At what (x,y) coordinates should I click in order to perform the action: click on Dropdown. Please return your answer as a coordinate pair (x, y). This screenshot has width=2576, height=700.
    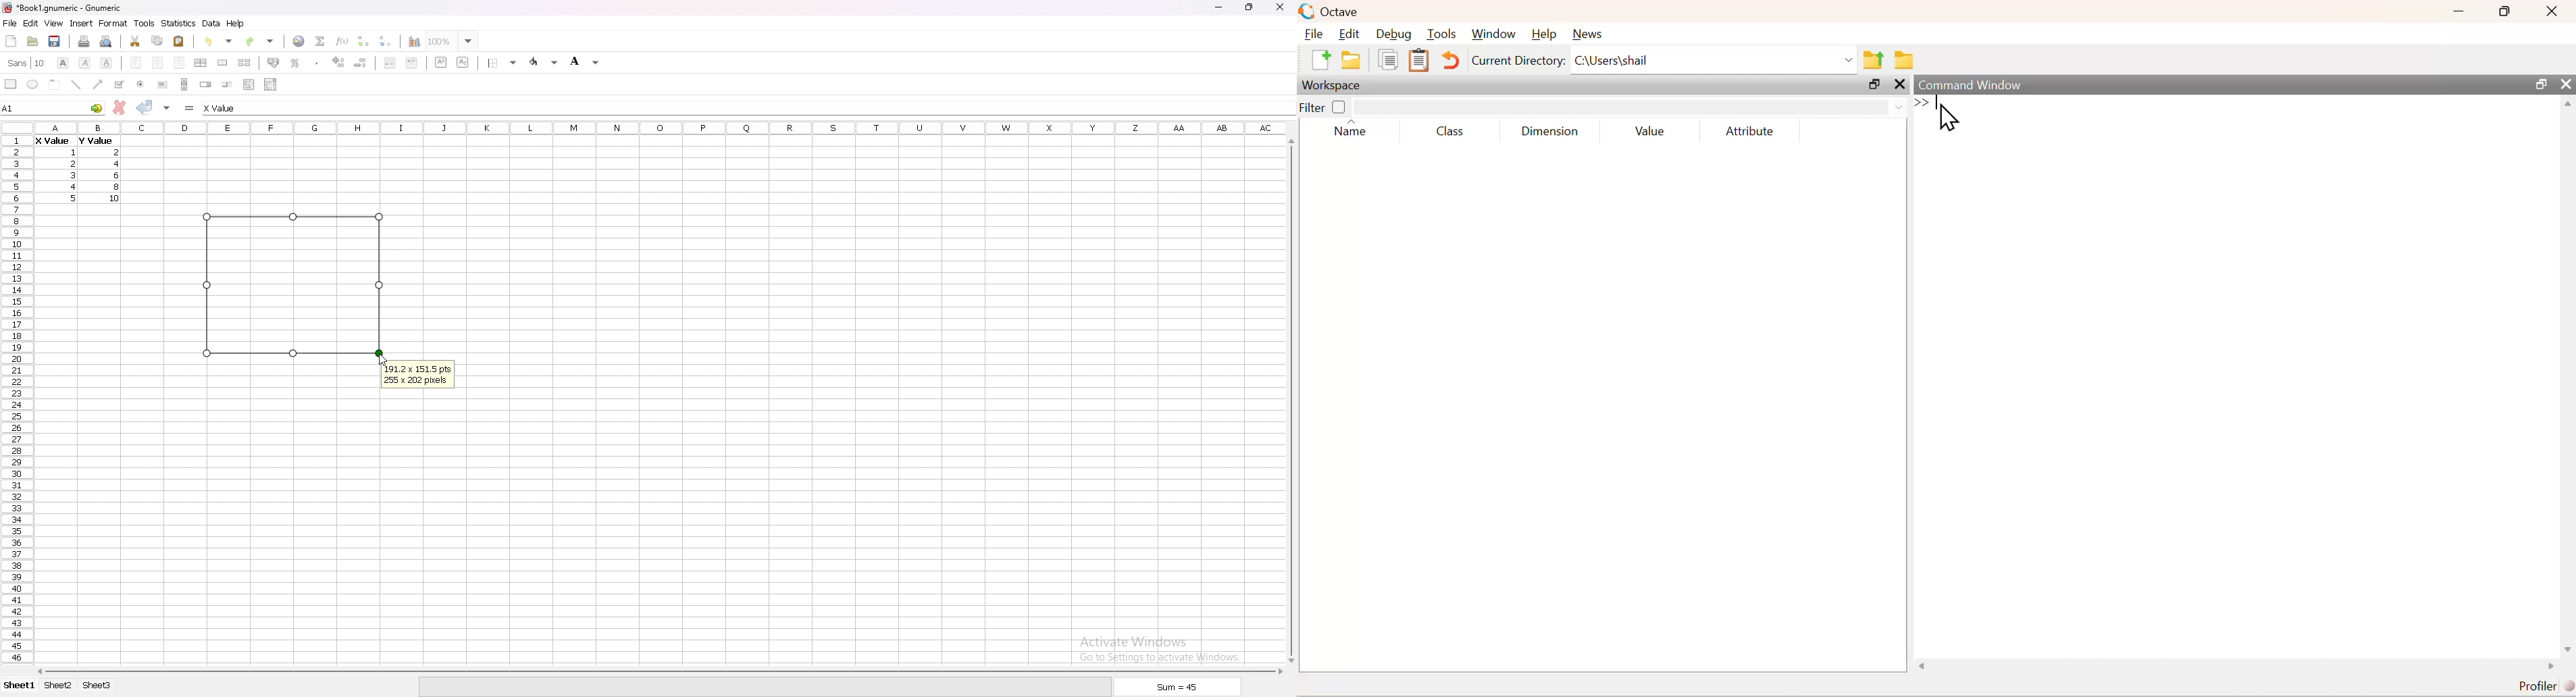
    Looking at the image, I should click on (1893, 105).